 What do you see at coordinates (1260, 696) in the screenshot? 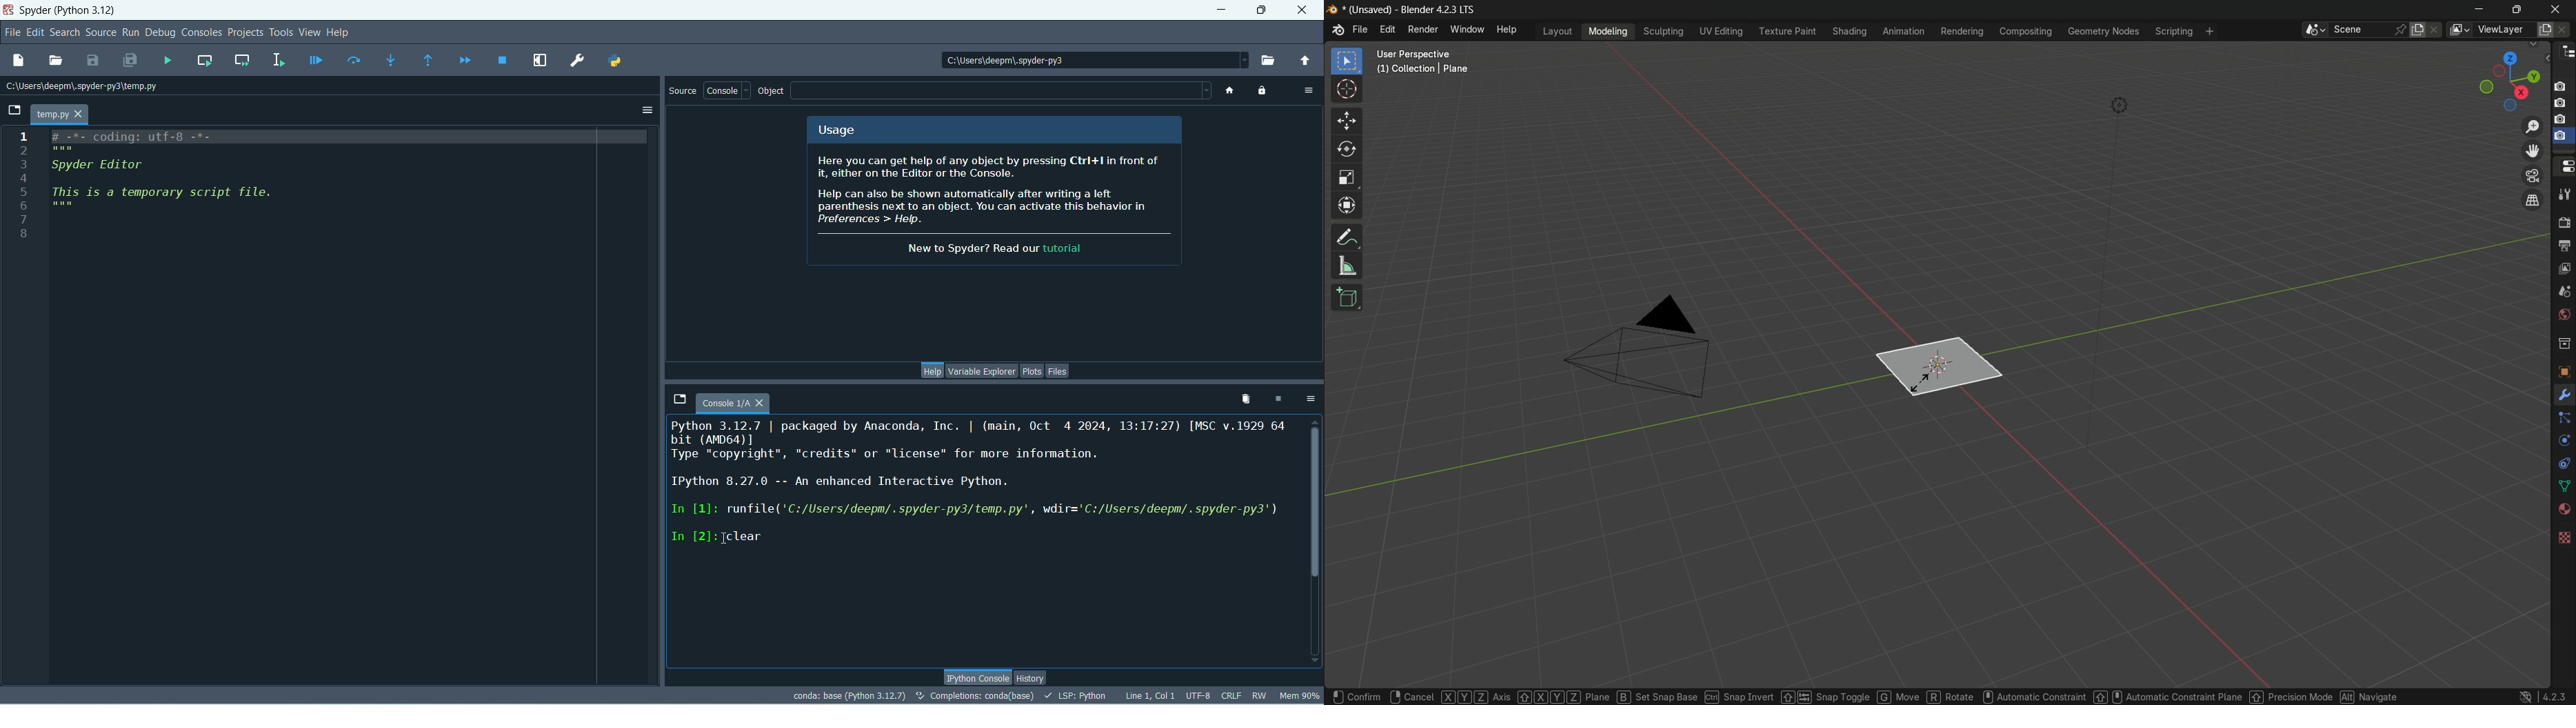
I see `RW` at bounding box center [1260, 696].